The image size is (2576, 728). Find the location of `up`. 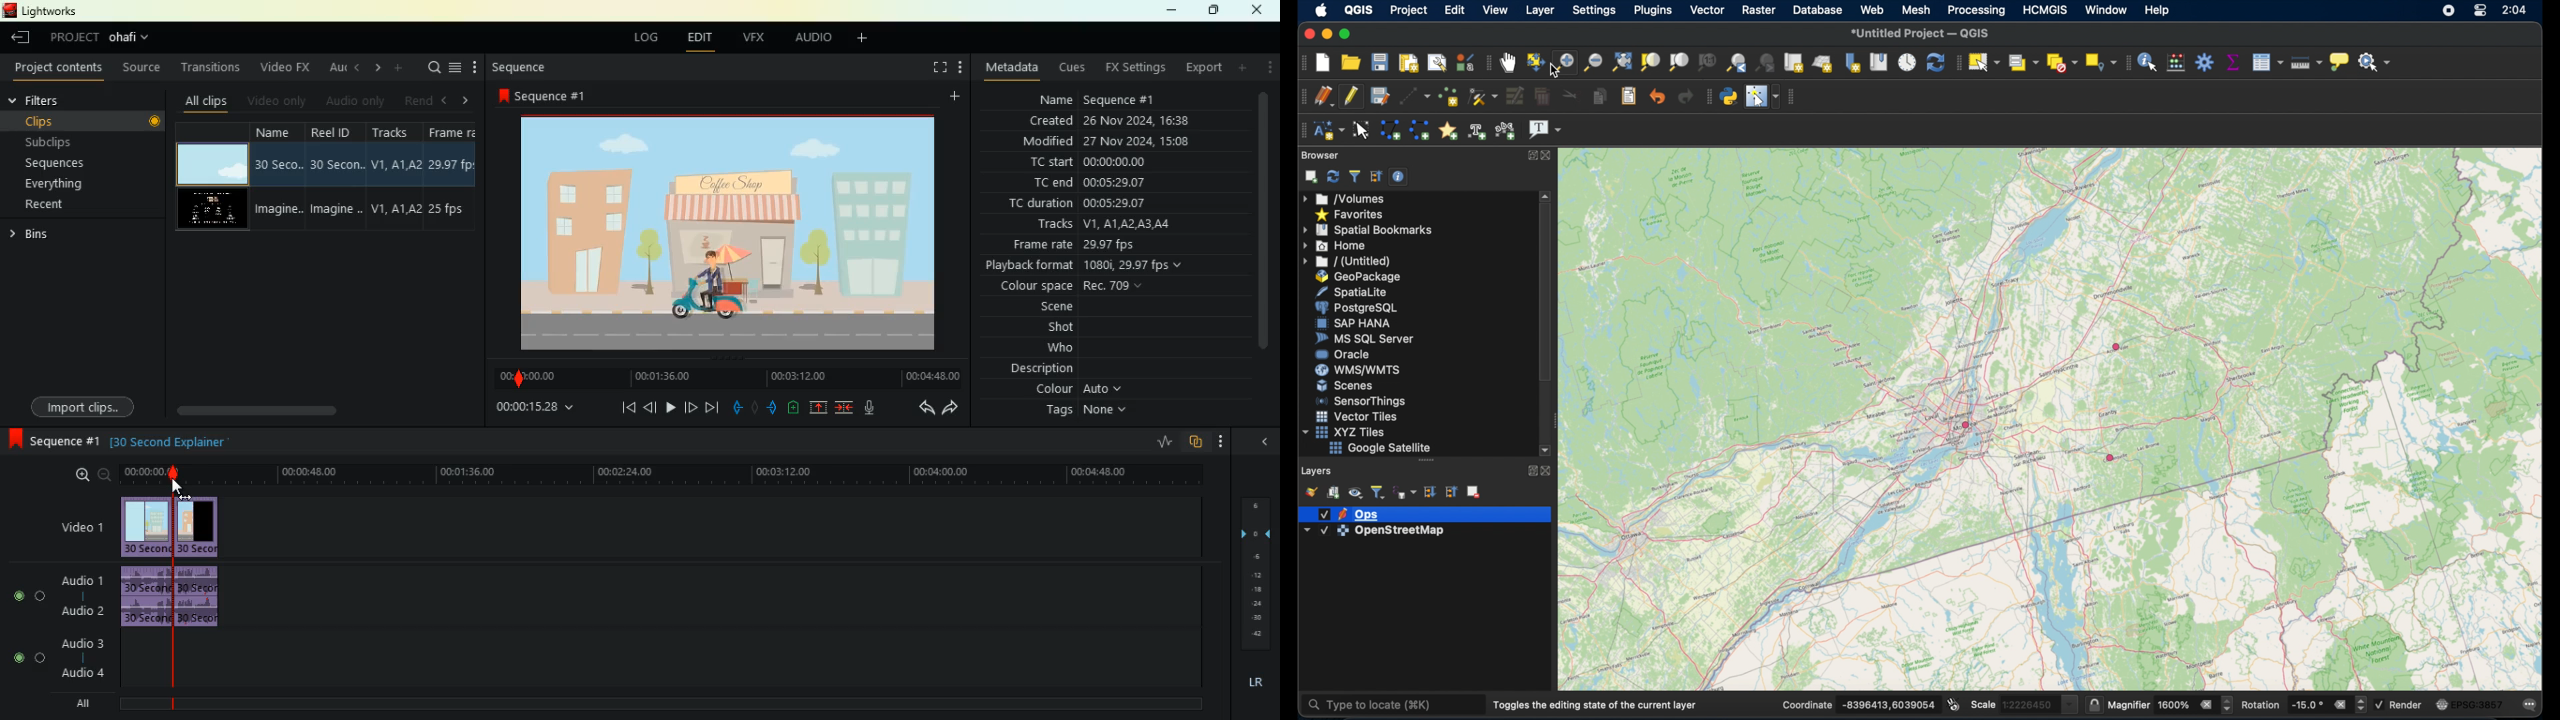

up is located at coordinates (818, 408).